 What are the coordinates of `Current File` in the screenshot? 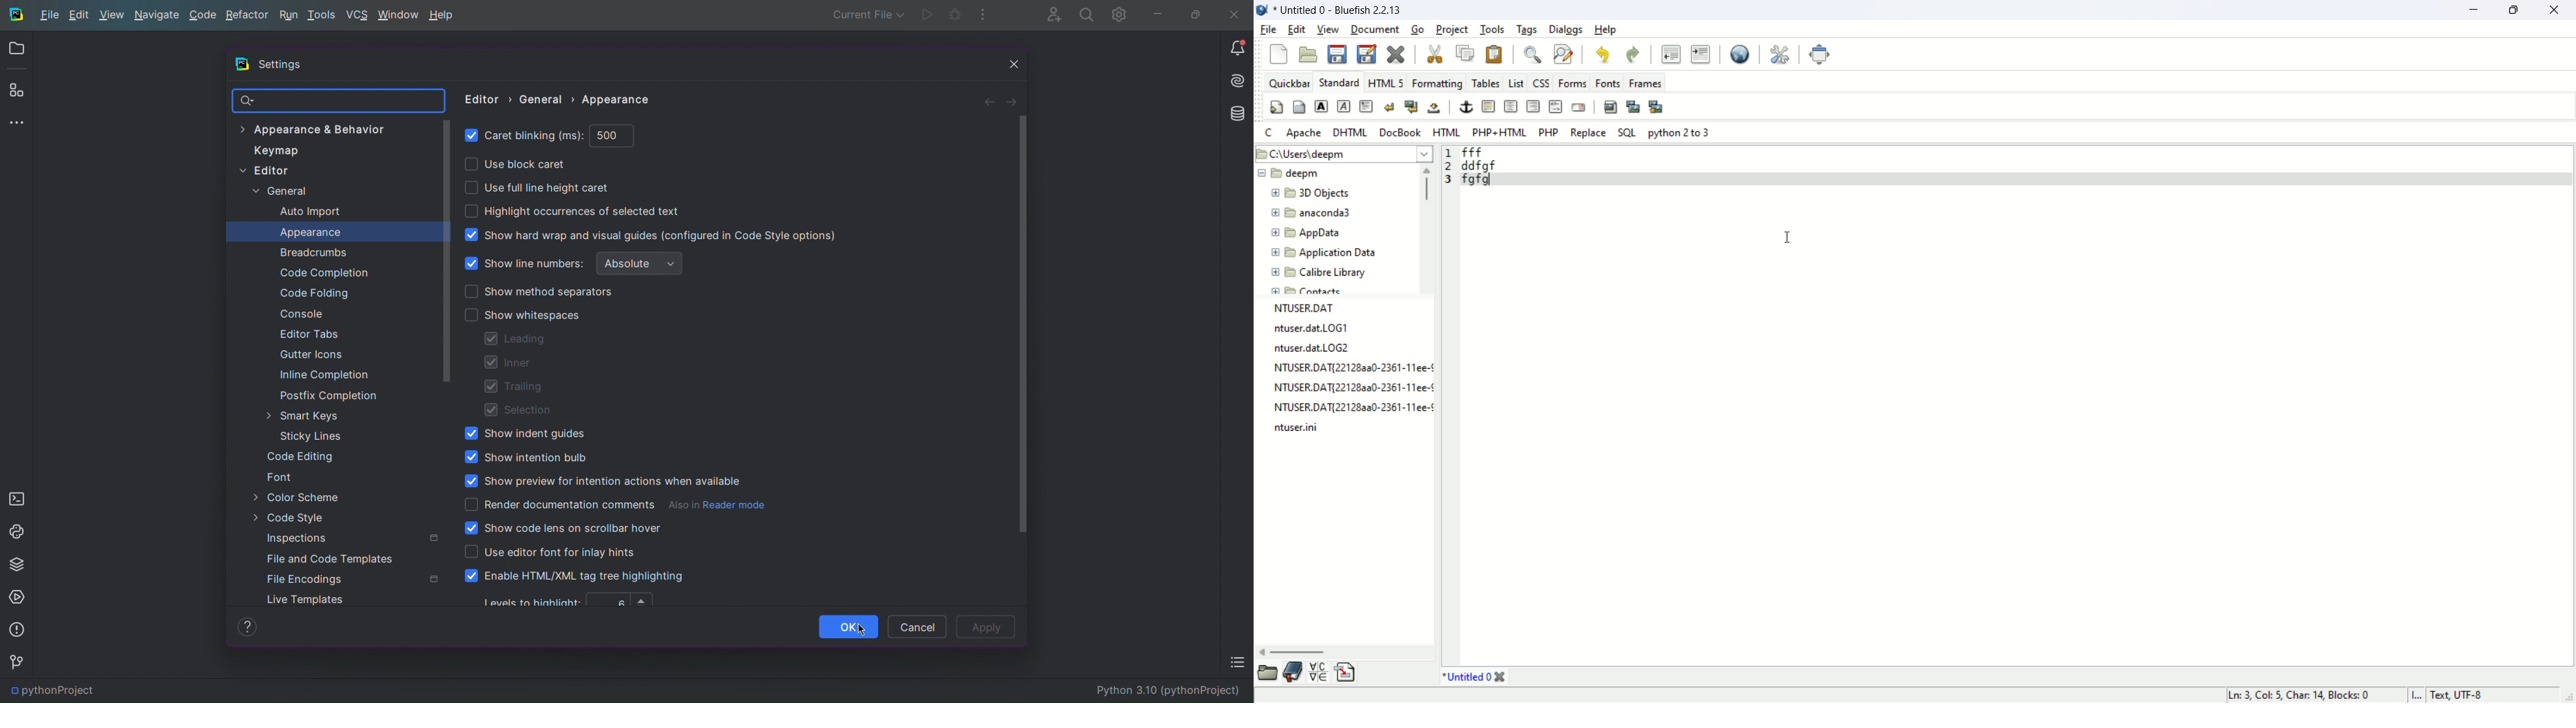 It's located at (866, 14).